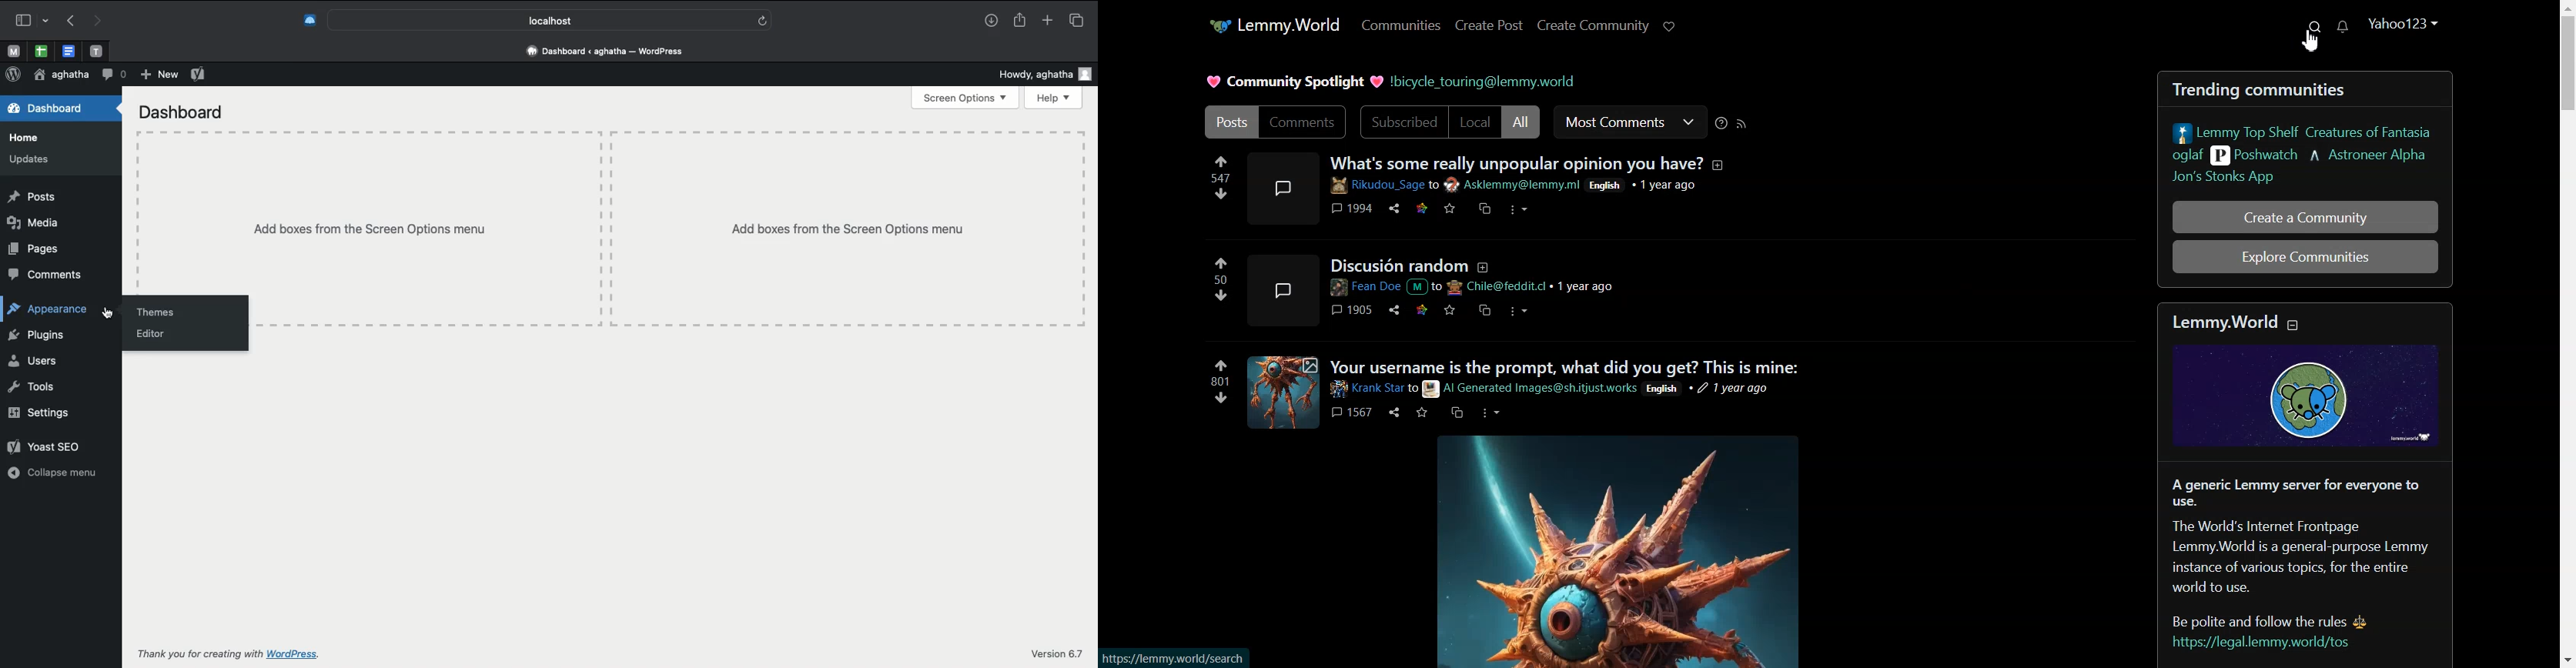 Image resolution: width=2576 pixels, height=672 pixels. What do you see at coordinates (1628, 121) in the screenshot?
I see `Most Comments` at bounding box center [1628, 121].